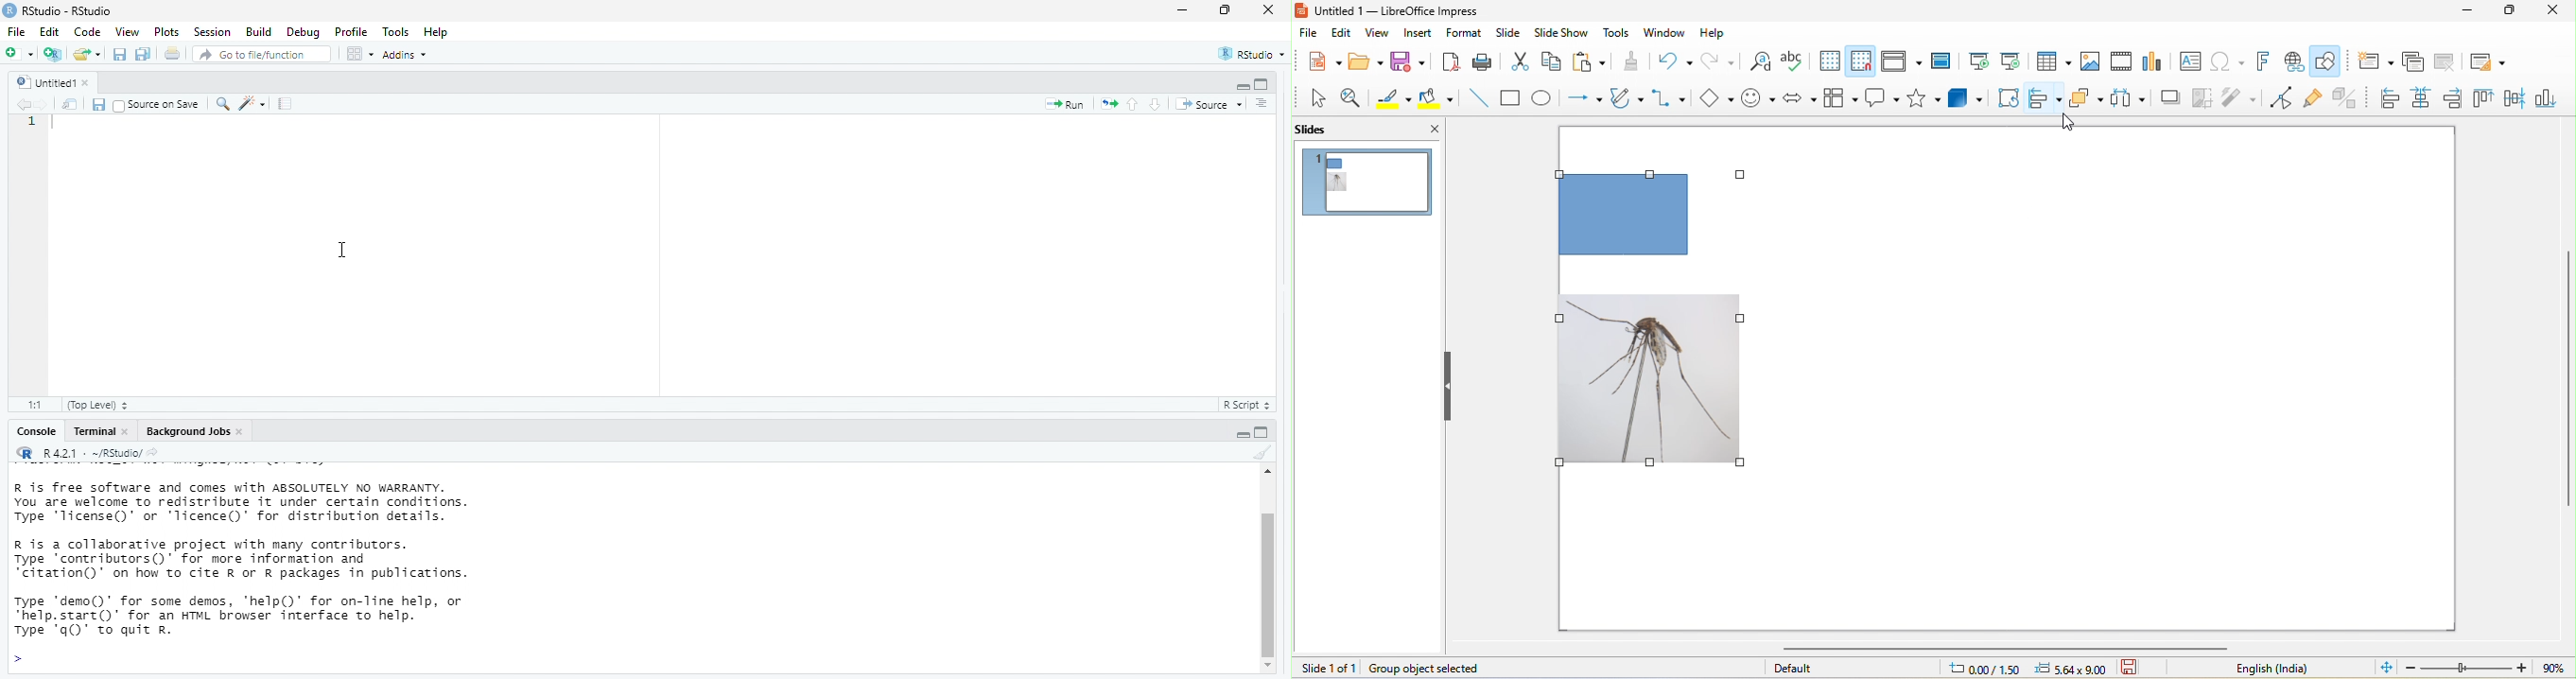 The height and width of the screenshot is (700, 2576). Describe the element at coordinates (2492, 64) in the screenshot. I see `slide layout` at that location.